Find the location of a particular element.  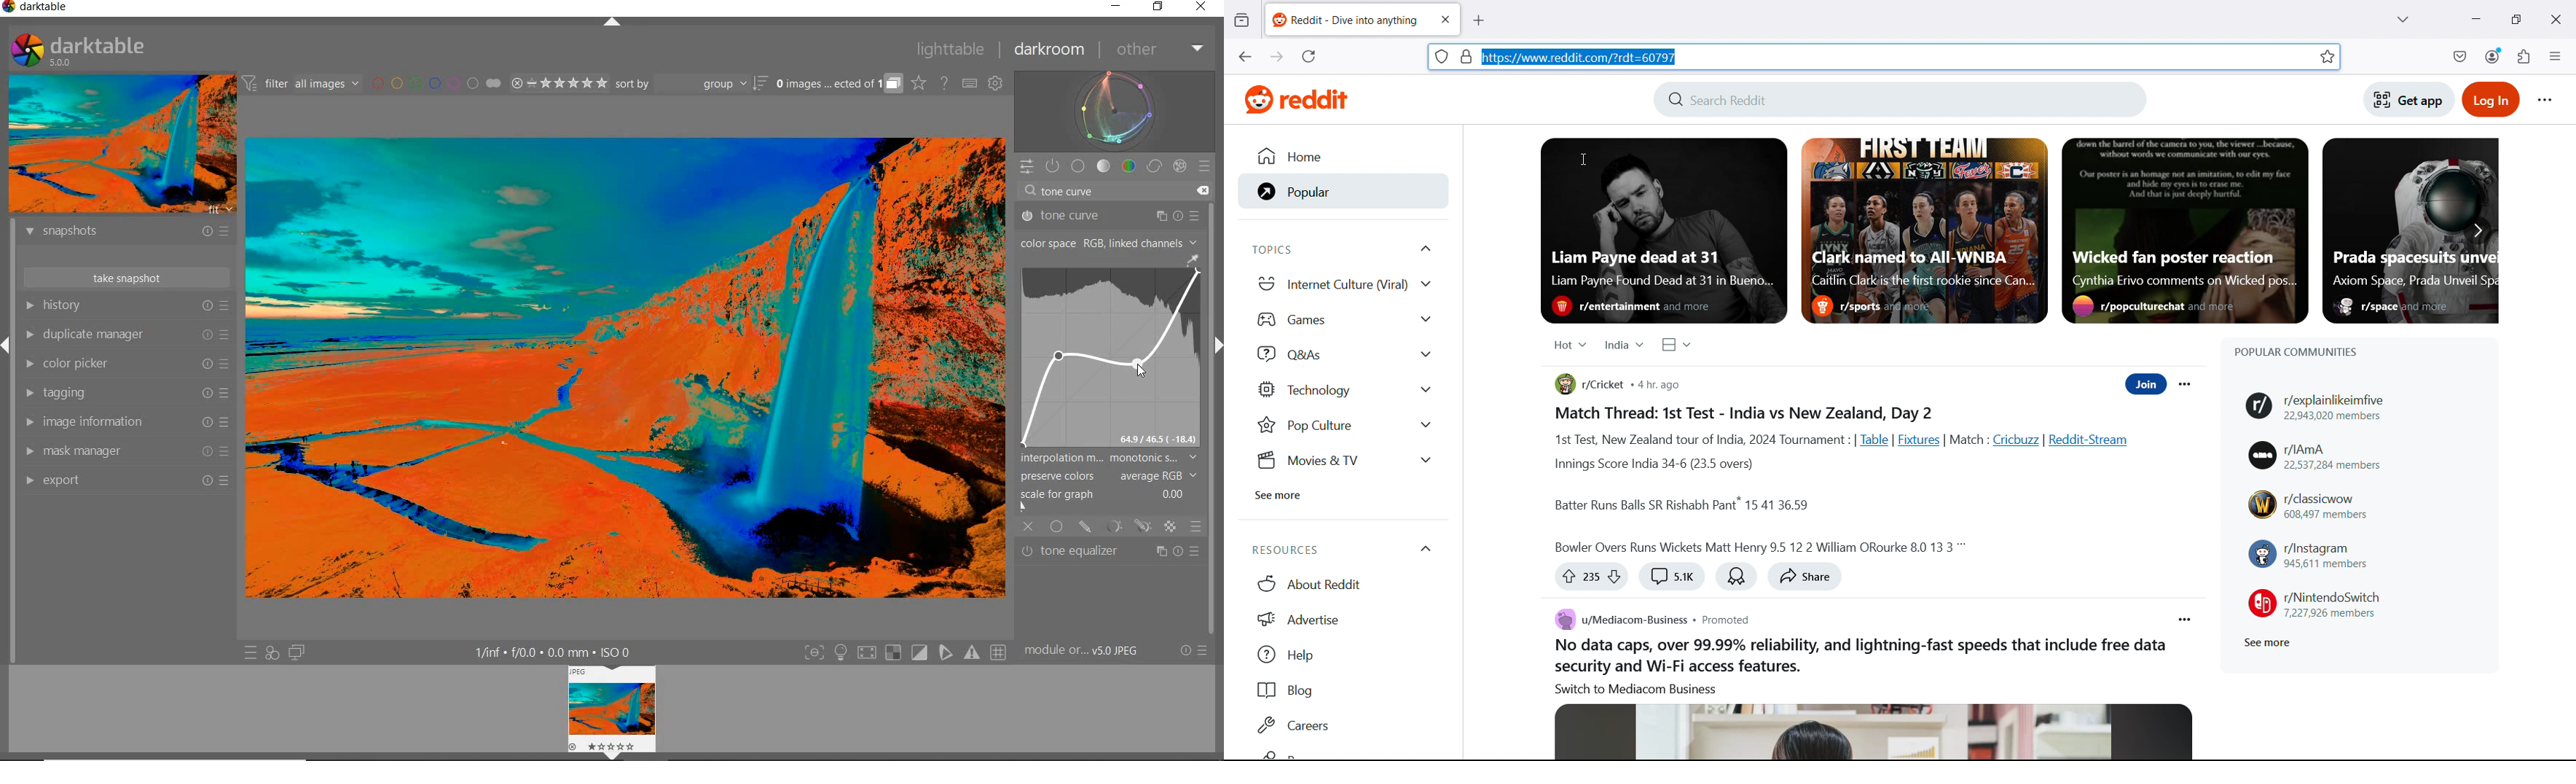

Internet culture viral is located at coordinates (1344, 283).